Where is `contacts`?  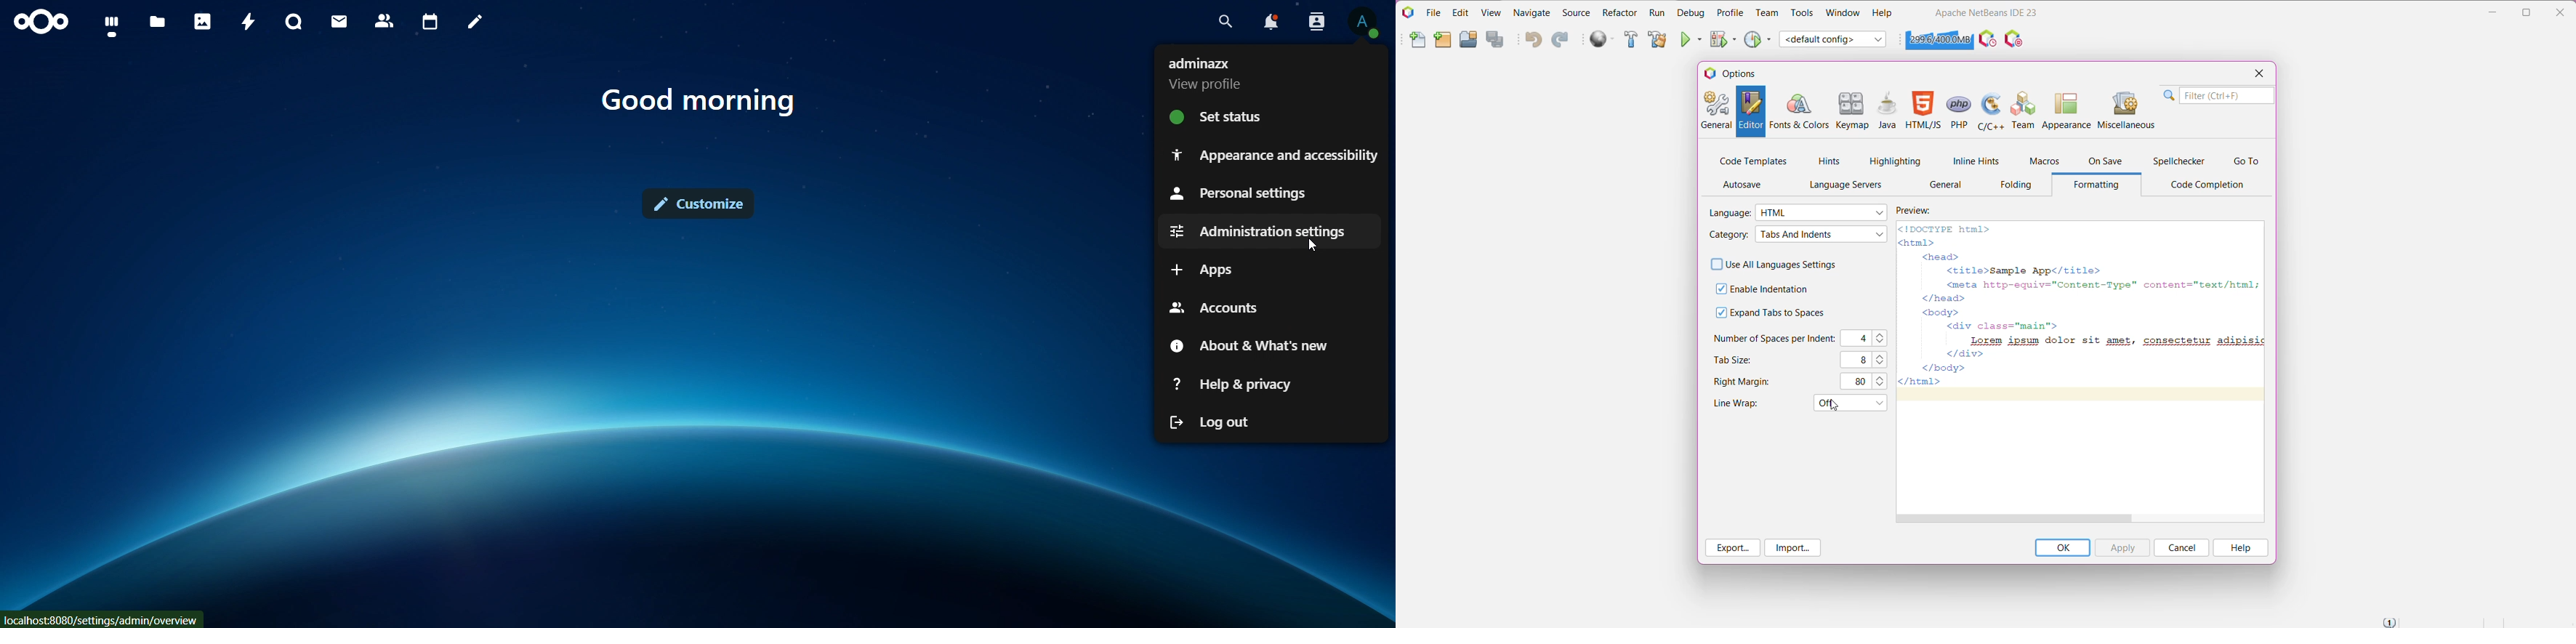 contacts is located at coordinates (385, 22).